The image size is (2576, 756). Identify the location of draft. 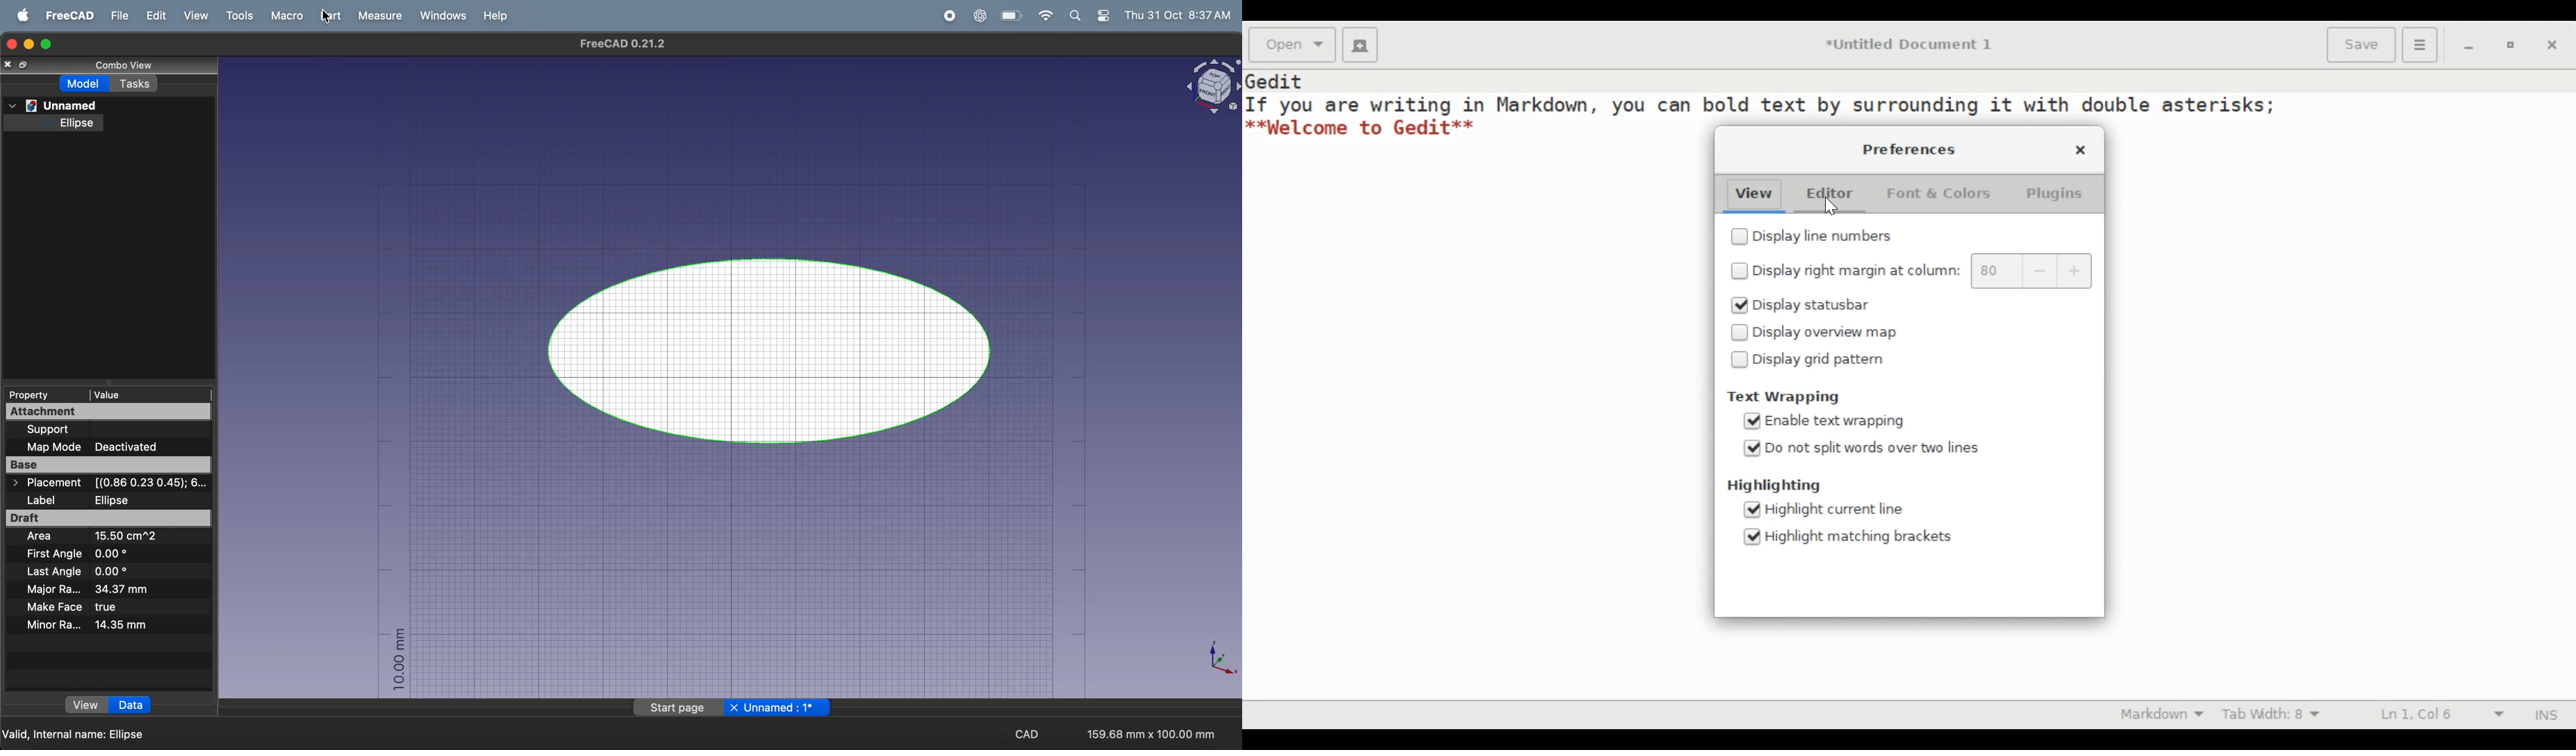
(108, 518).